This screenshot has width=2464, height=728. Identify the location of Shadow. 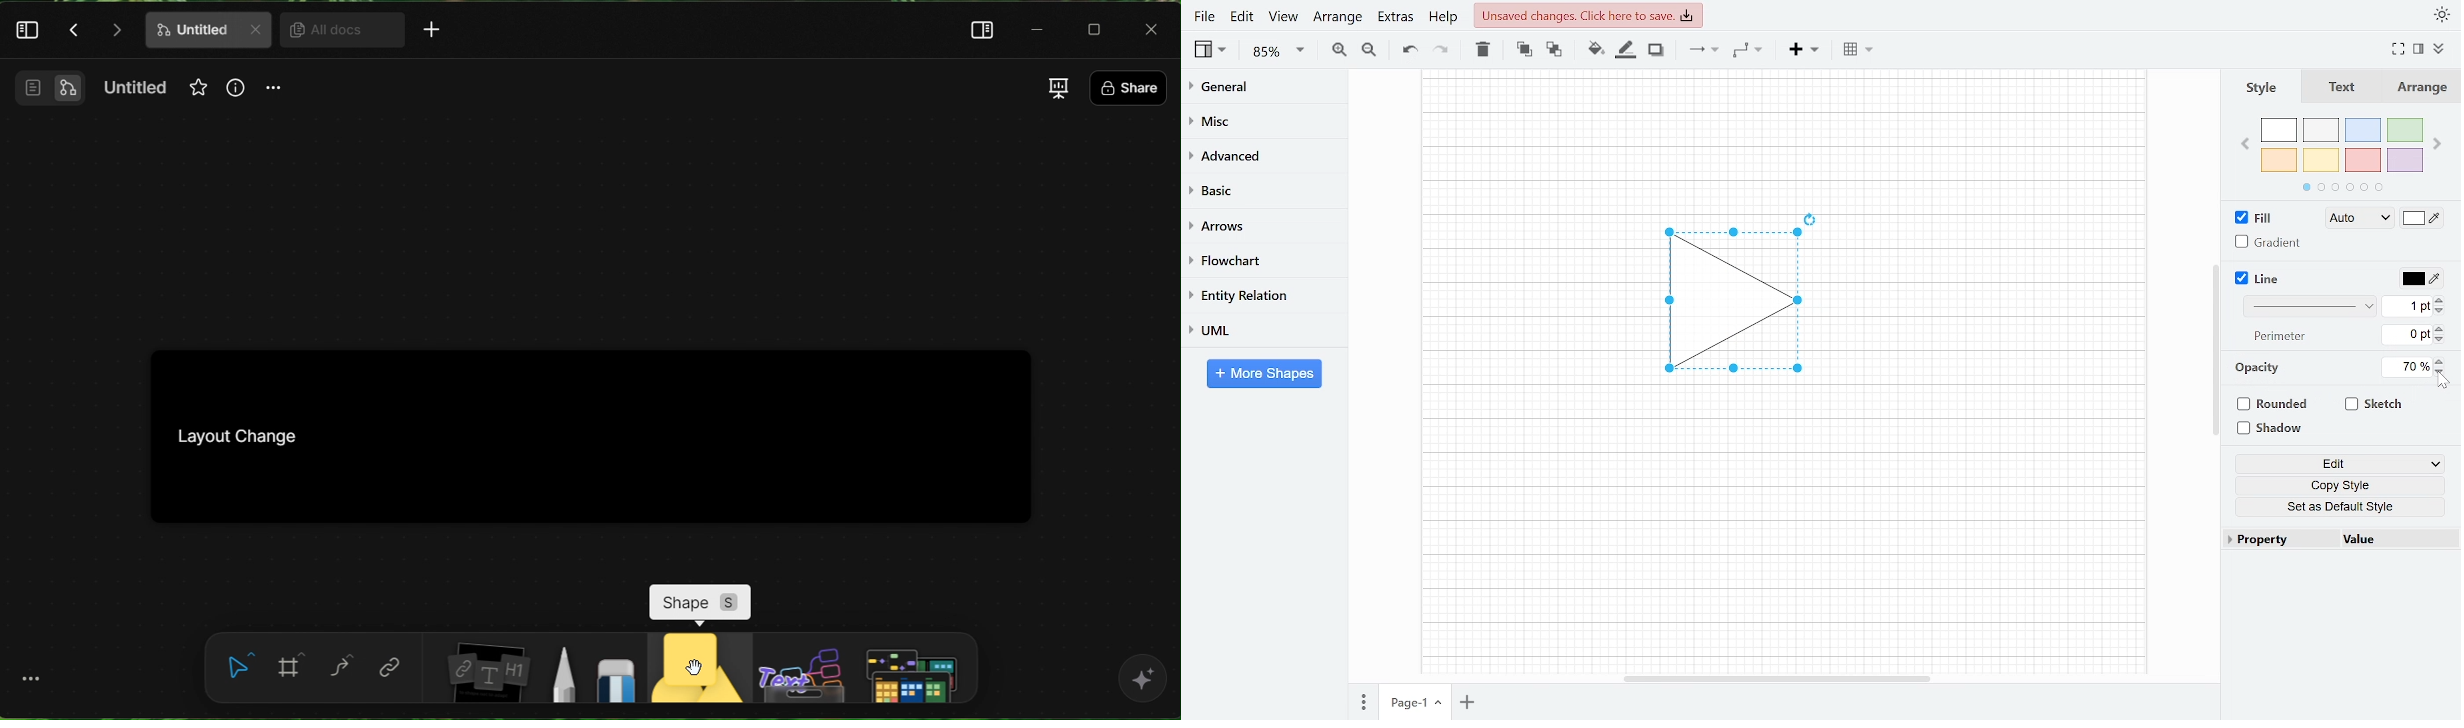
(1656, 50).